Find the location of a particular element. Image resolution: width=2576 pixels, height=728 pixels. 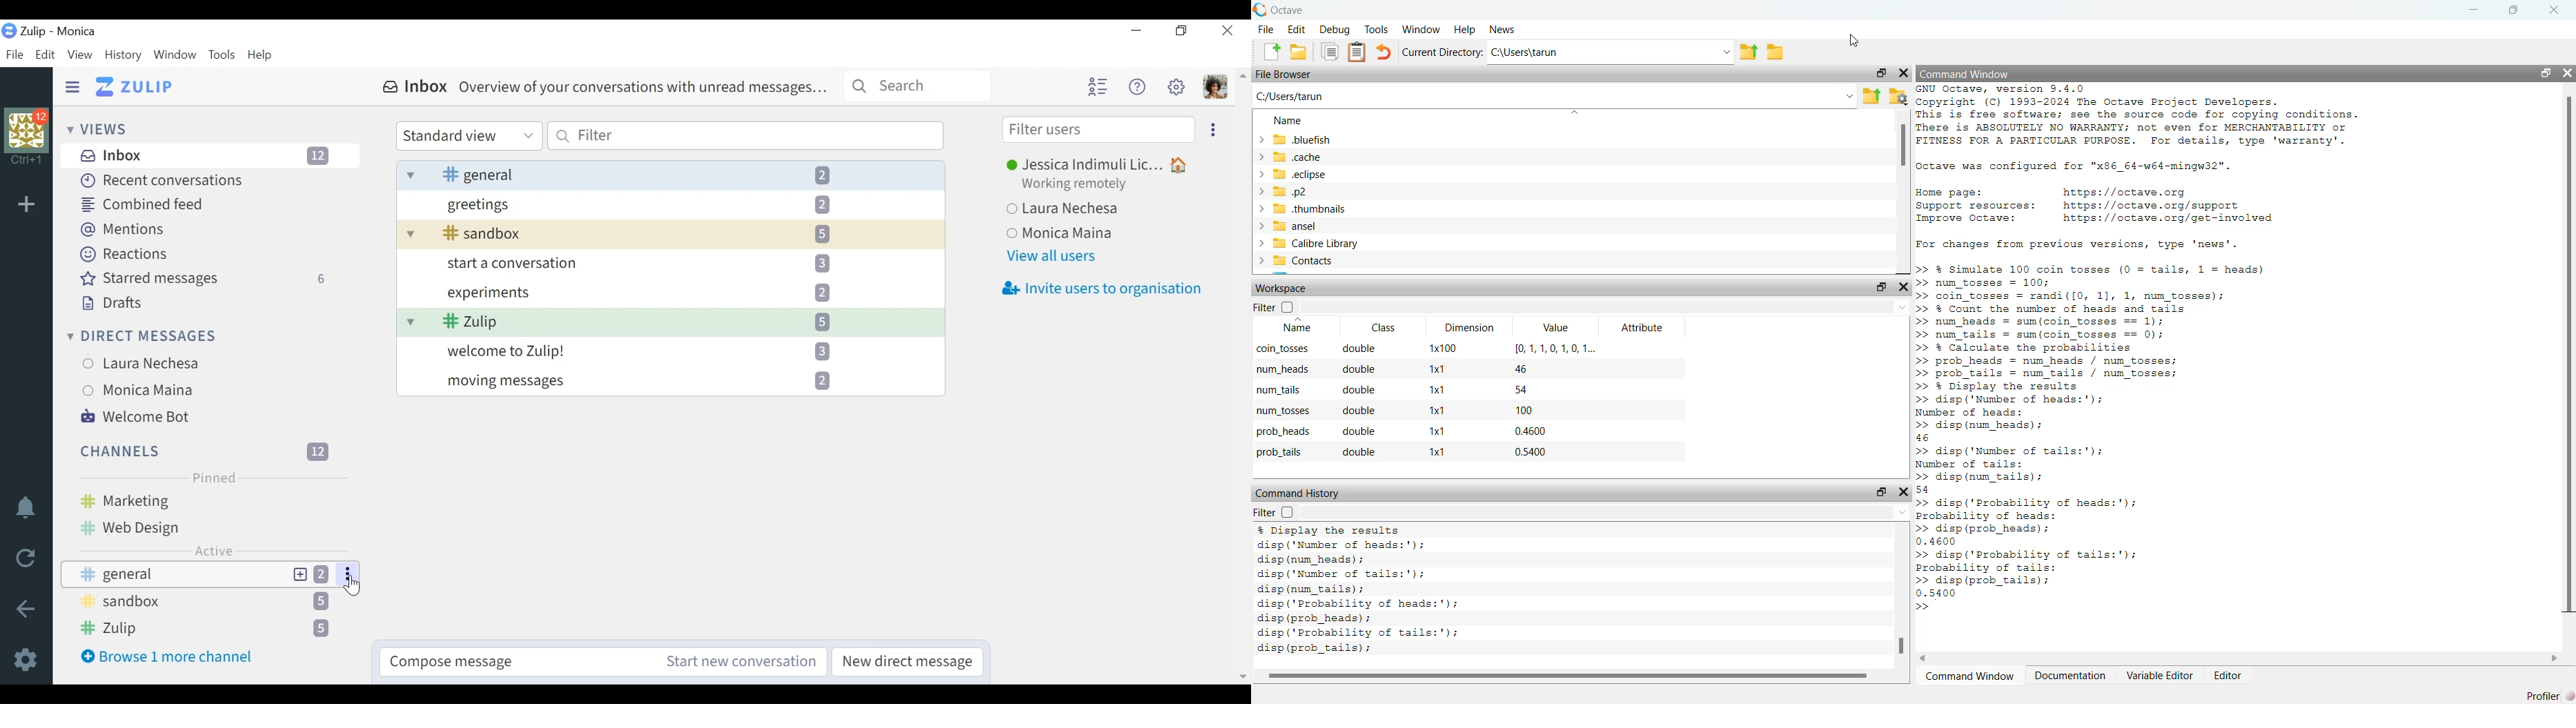

Close is located at coordinates (1229, 30).